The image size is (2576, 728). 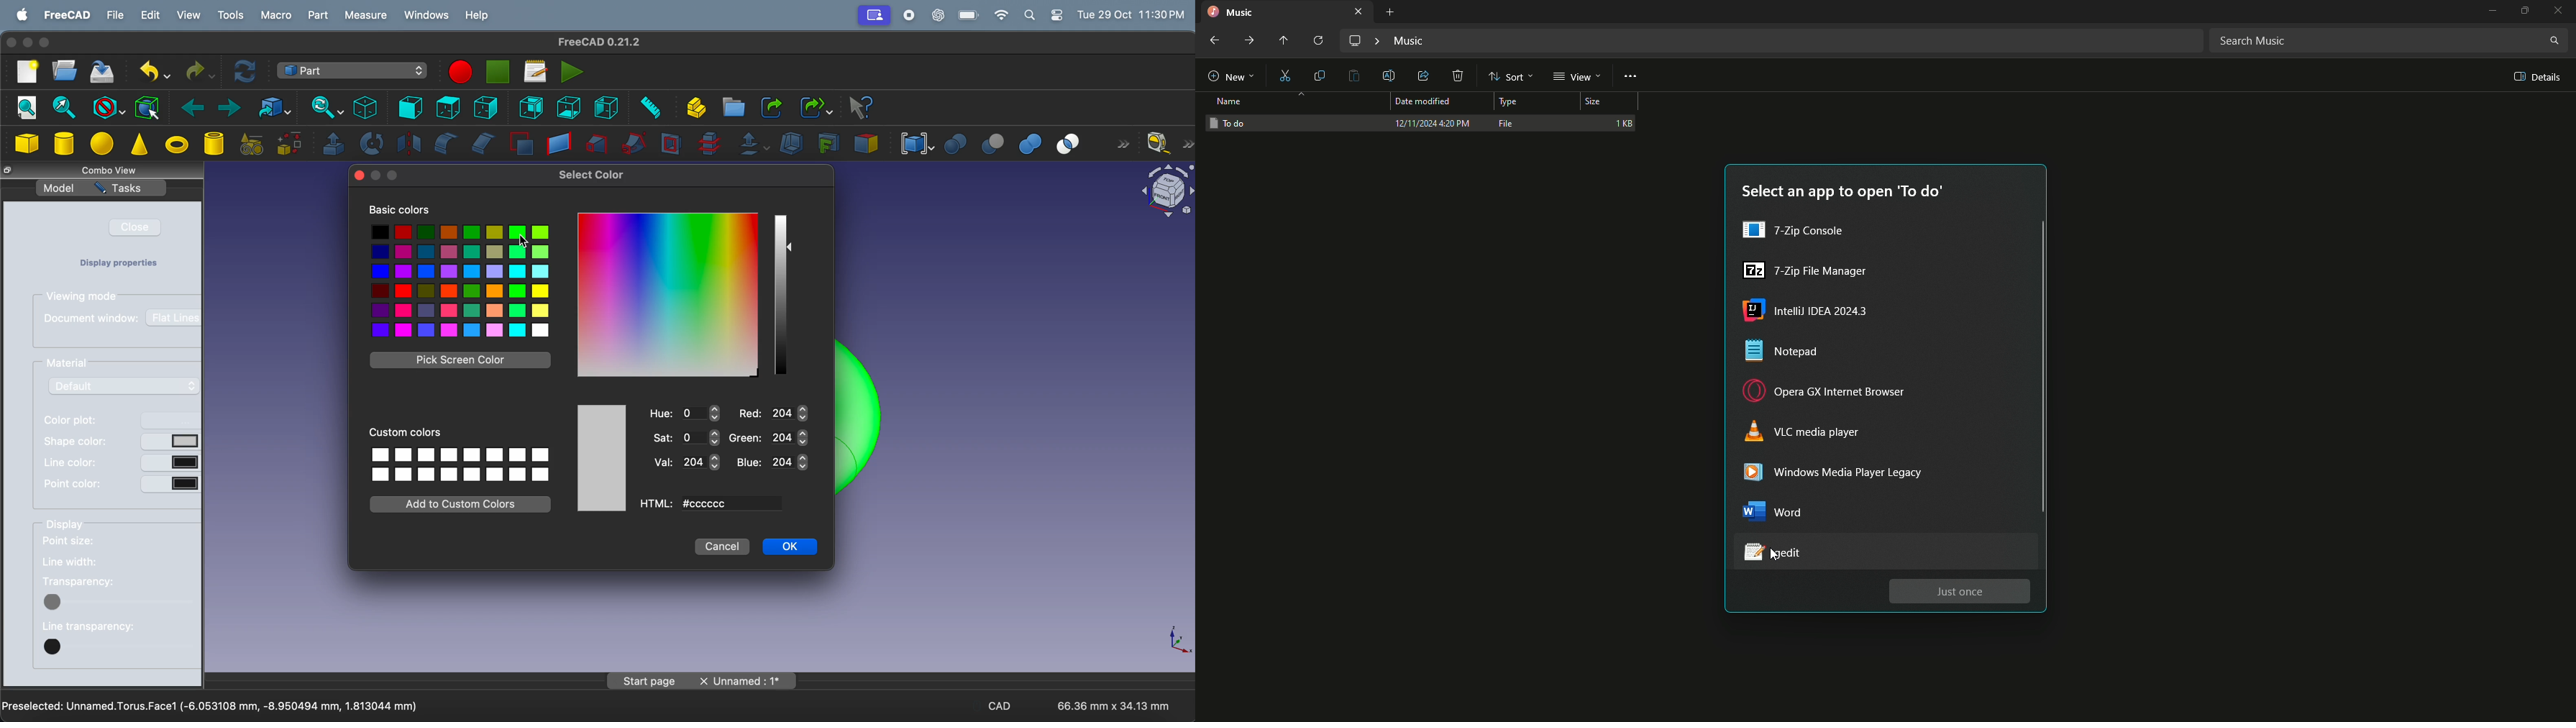 I want to click on intersection, so click(x=1072, y=143).